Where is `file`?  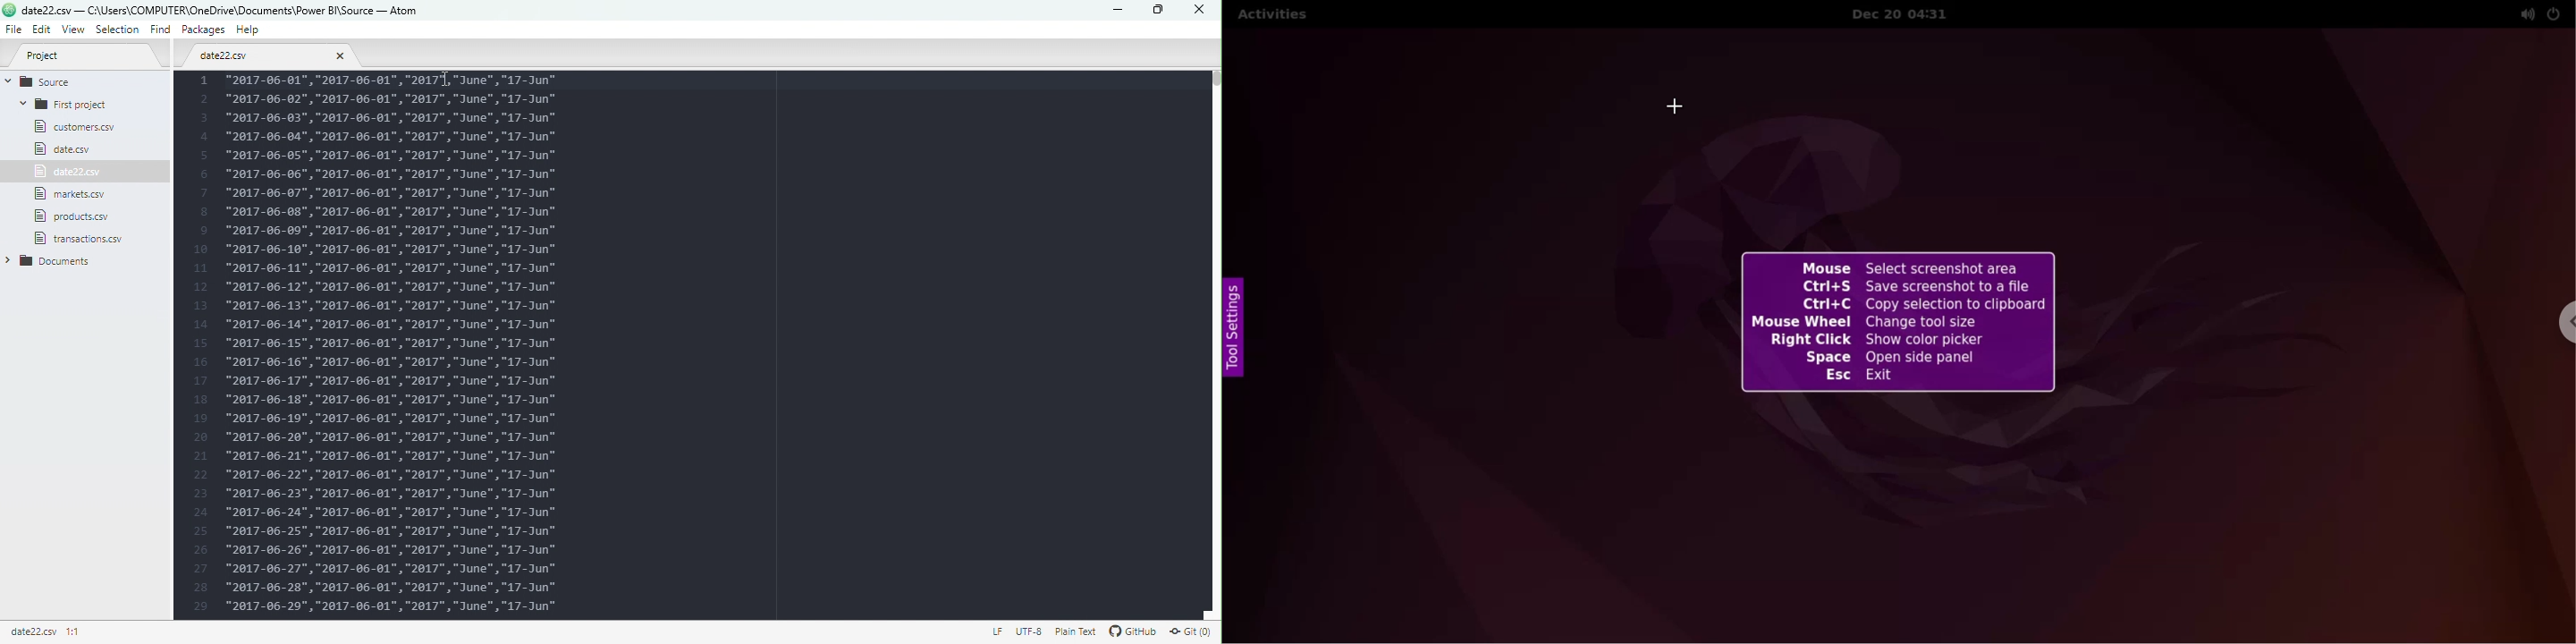
file is located at coordinates (75, 215).